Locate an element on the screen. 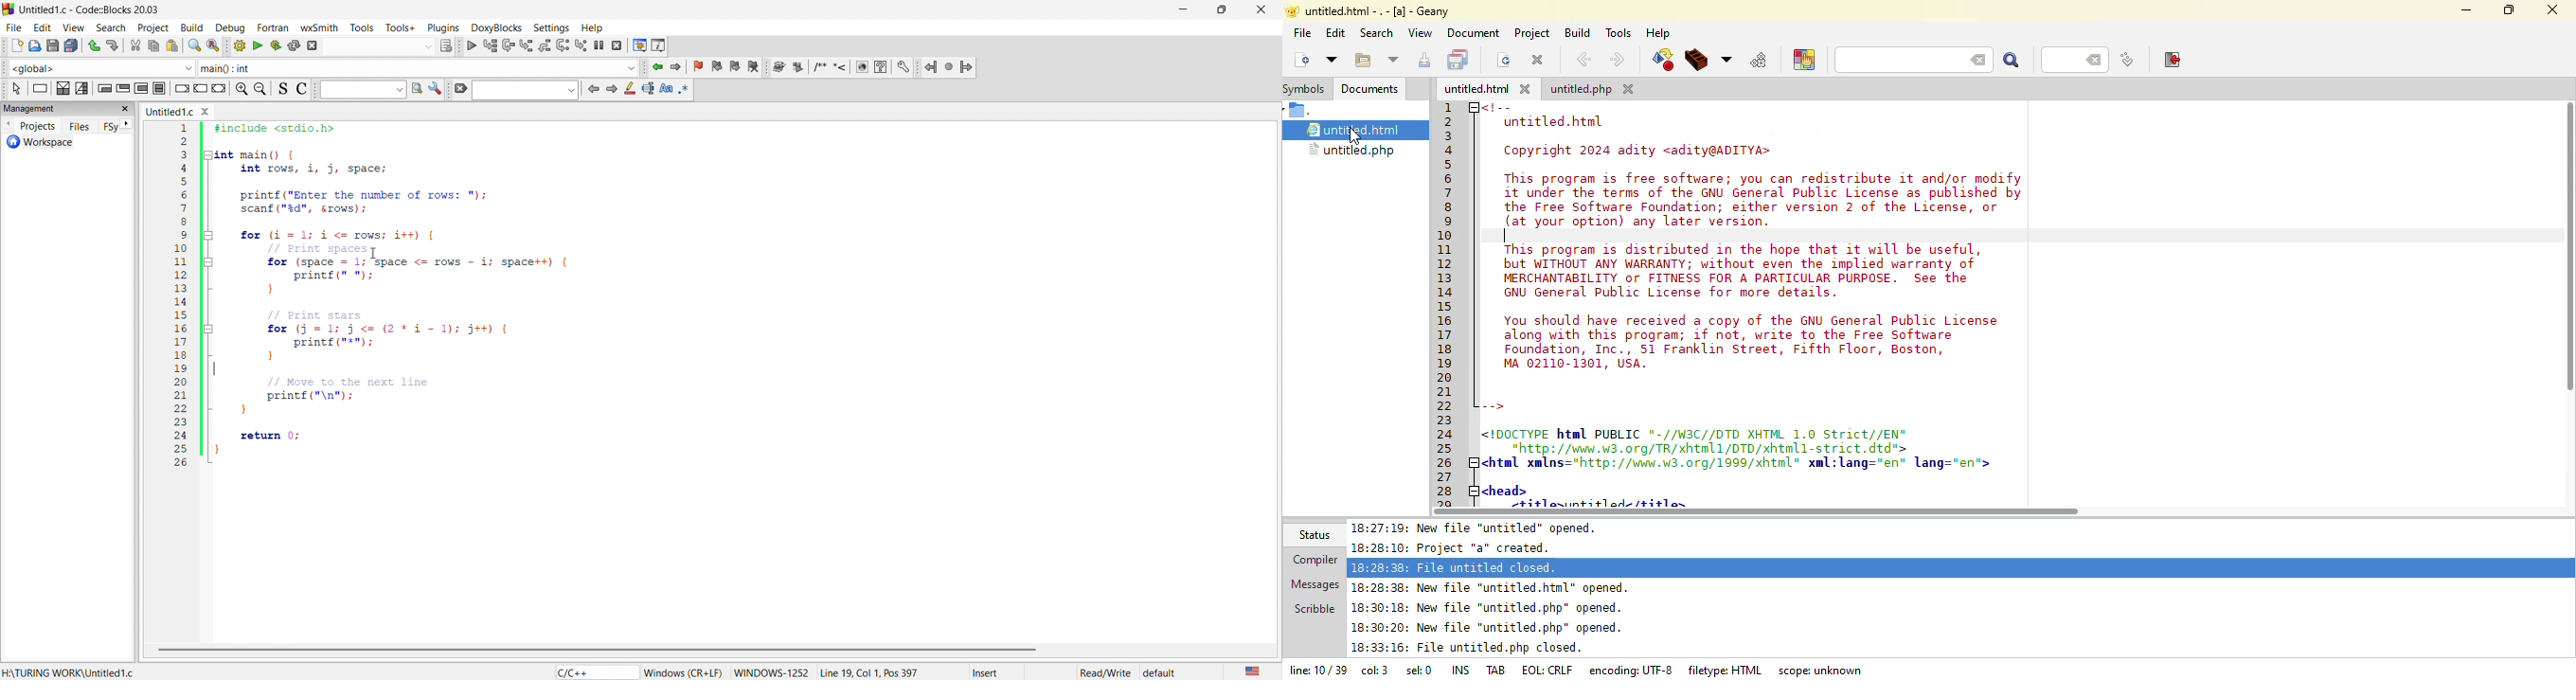 The image size is (2576, 700). step into is located at coordinates (526, 45).